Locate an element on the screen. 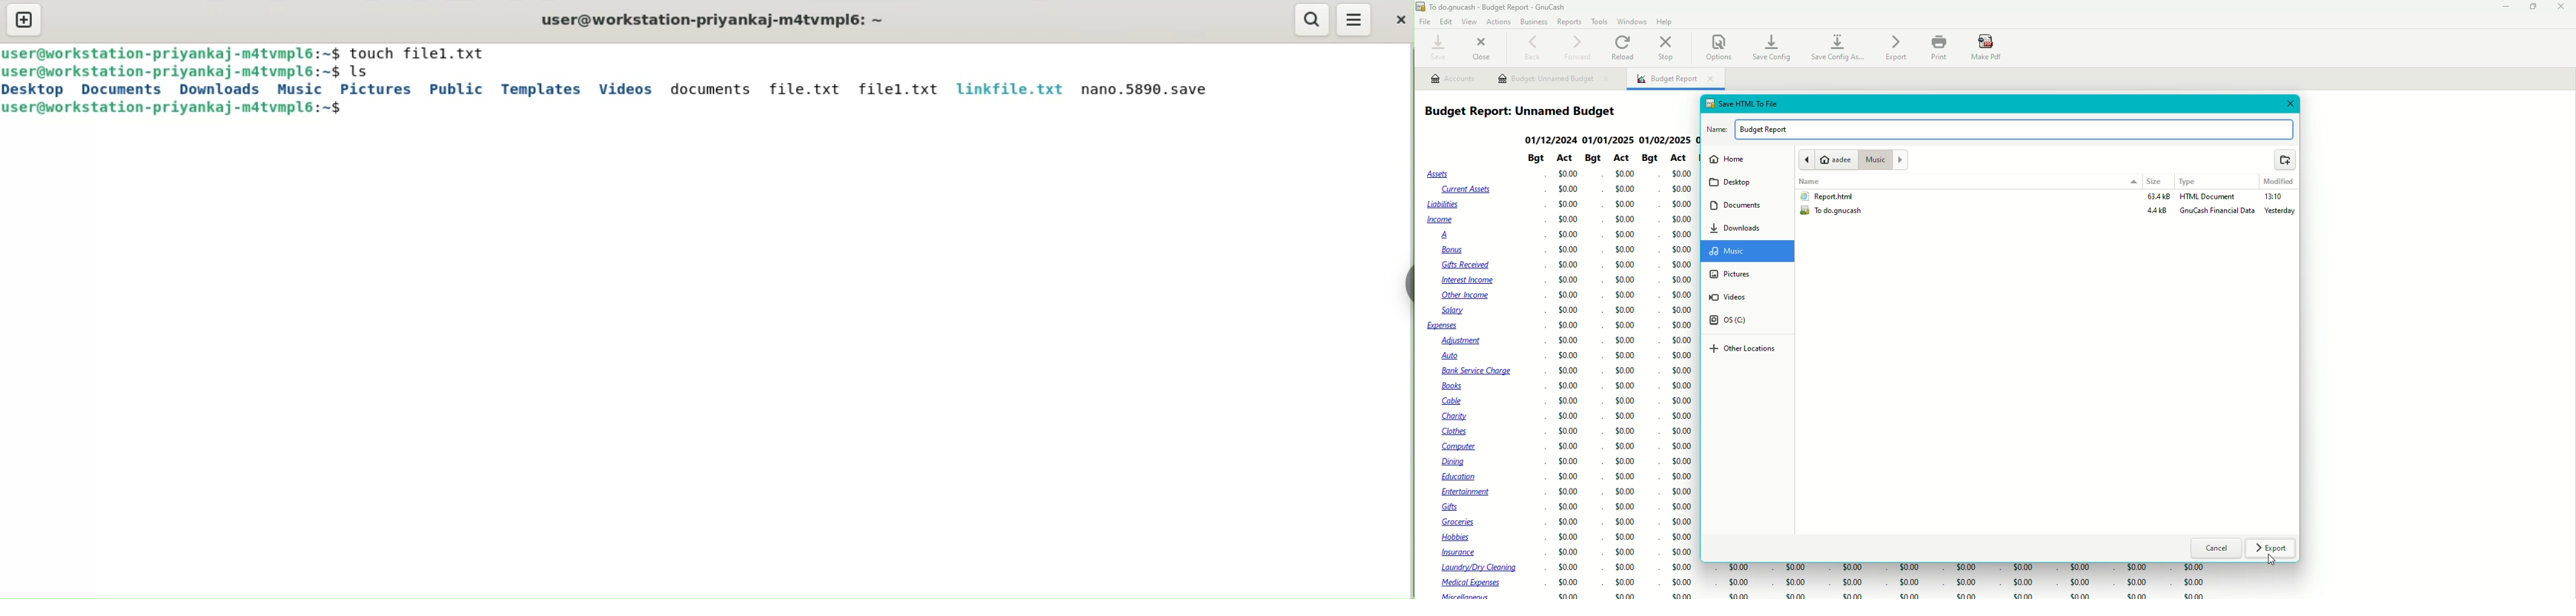  Forward is located at coordinates (1577, 47).